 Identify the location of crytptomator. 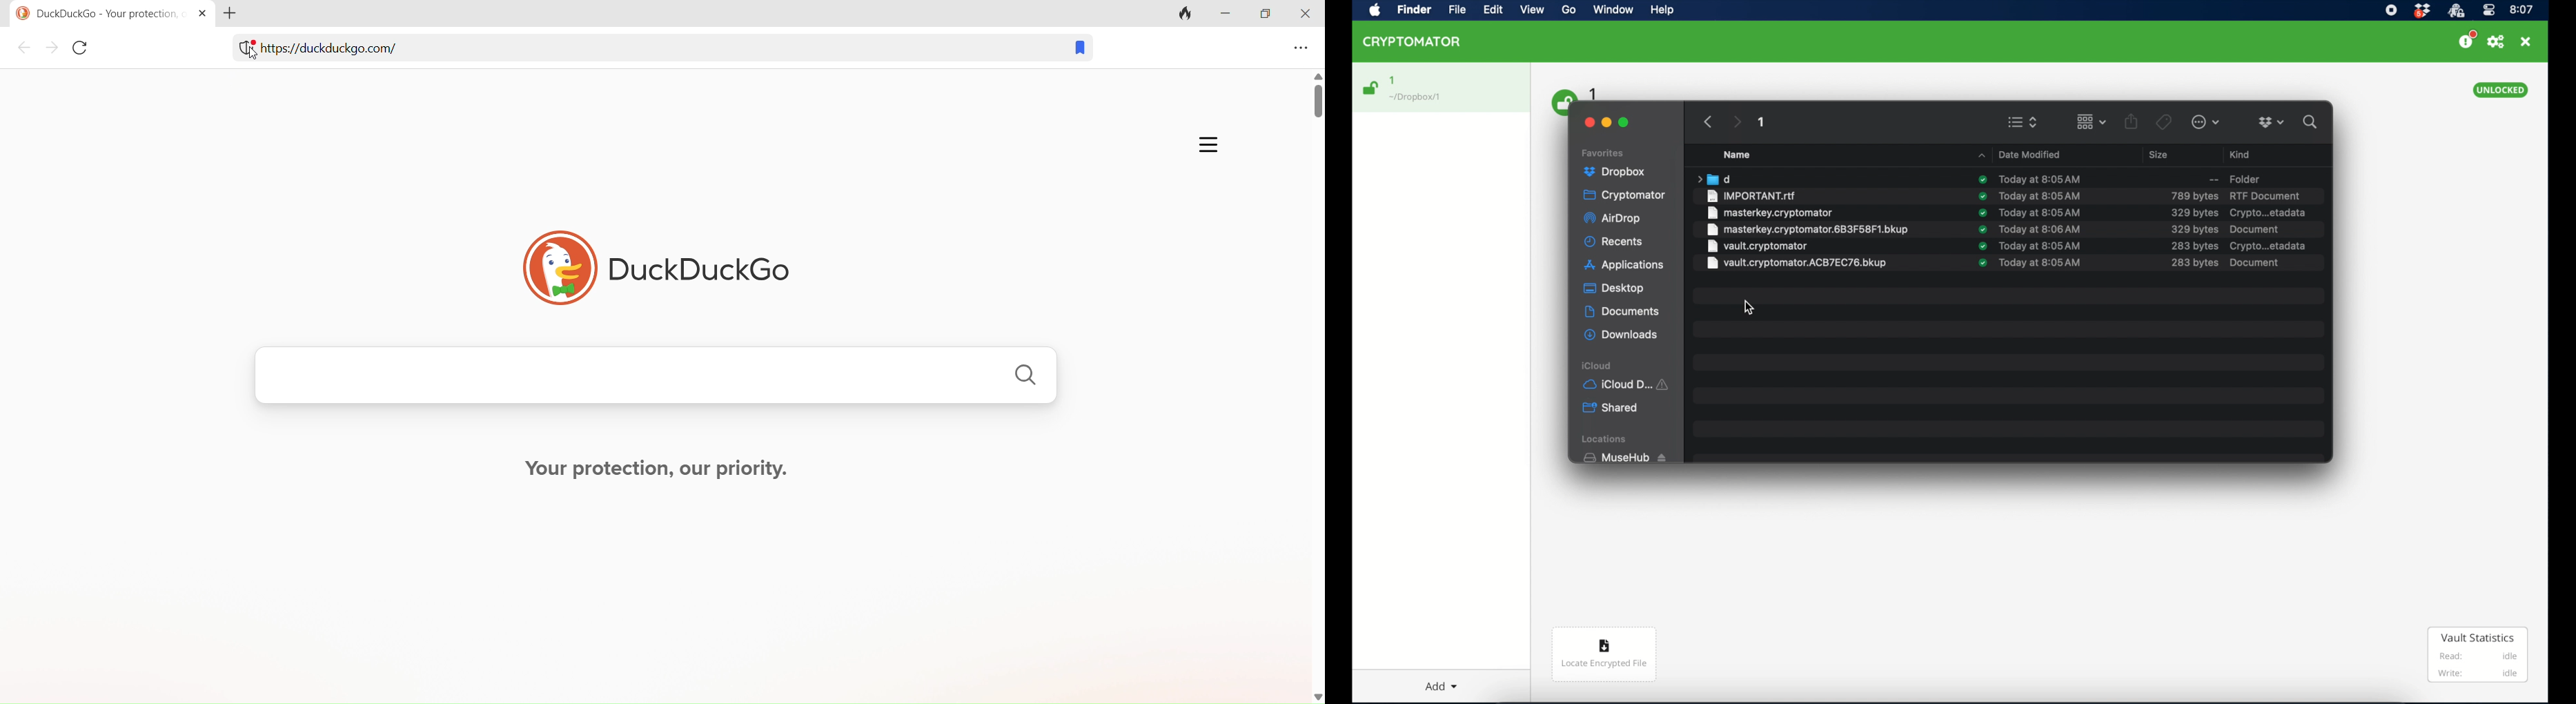
(2456, 11).